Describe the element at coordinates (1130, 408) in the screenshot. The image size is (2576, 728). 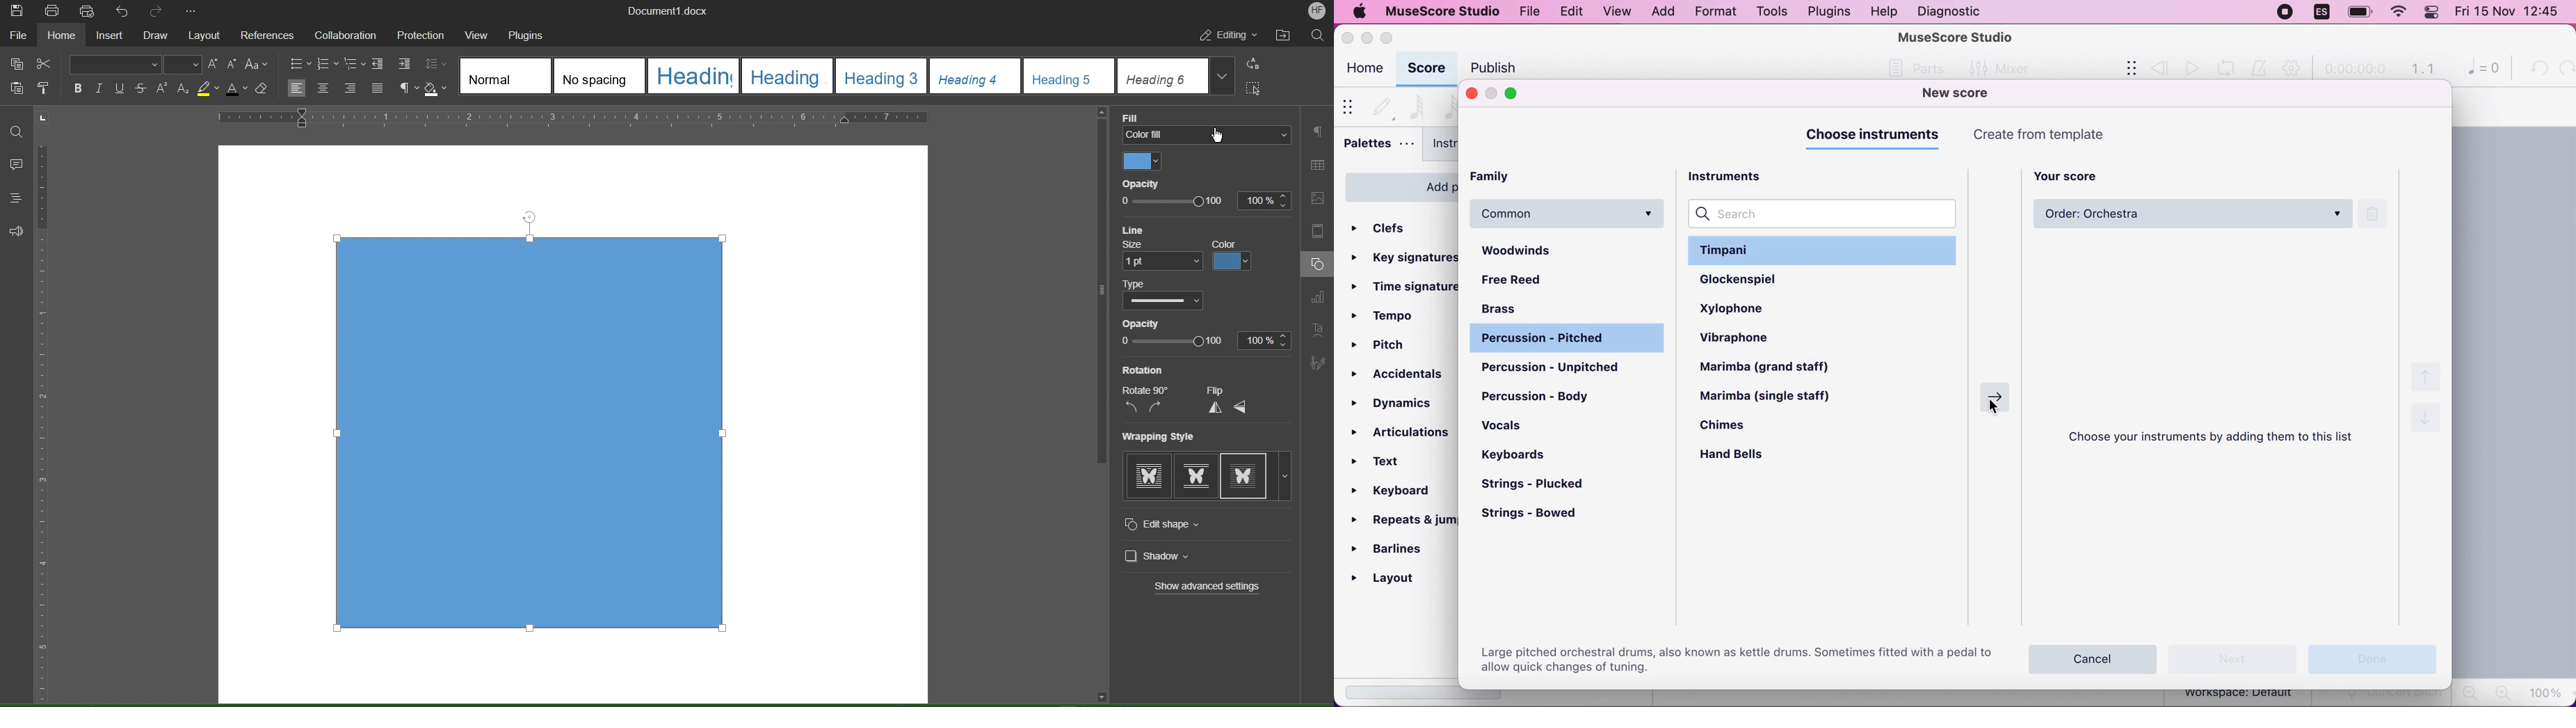
I see `Rotate CCW` at that location.